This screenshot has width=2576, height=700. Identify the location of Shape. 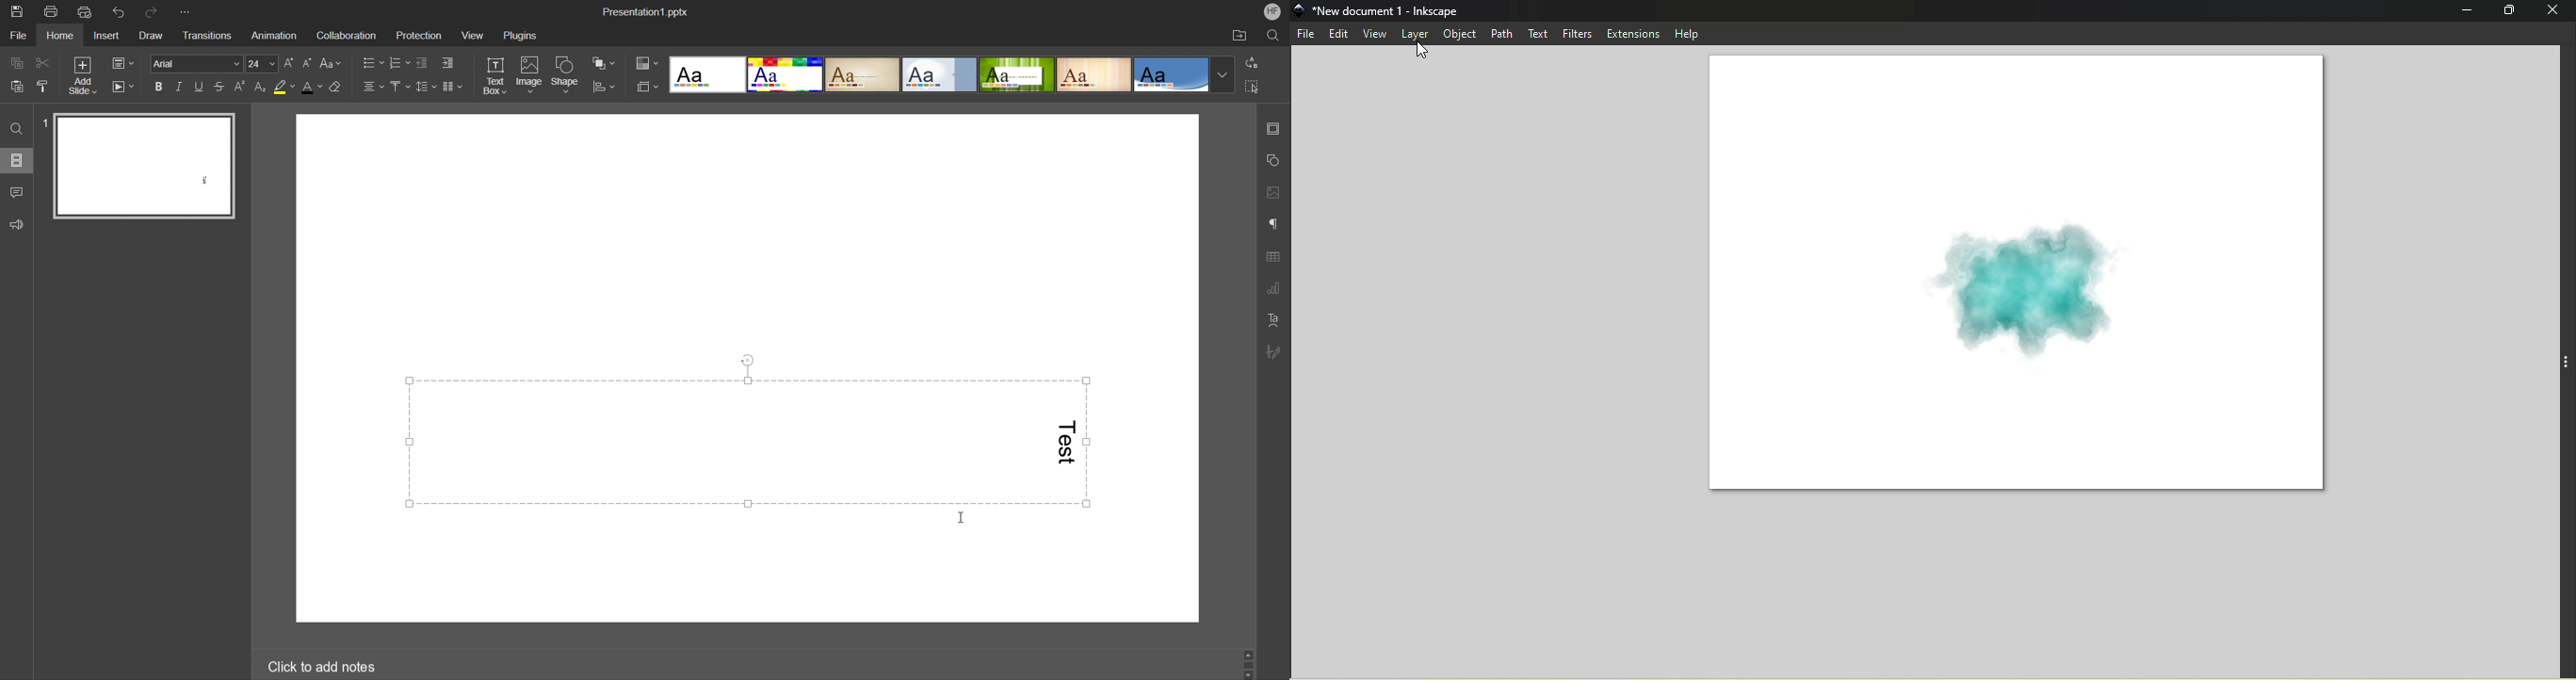
(567, 75).